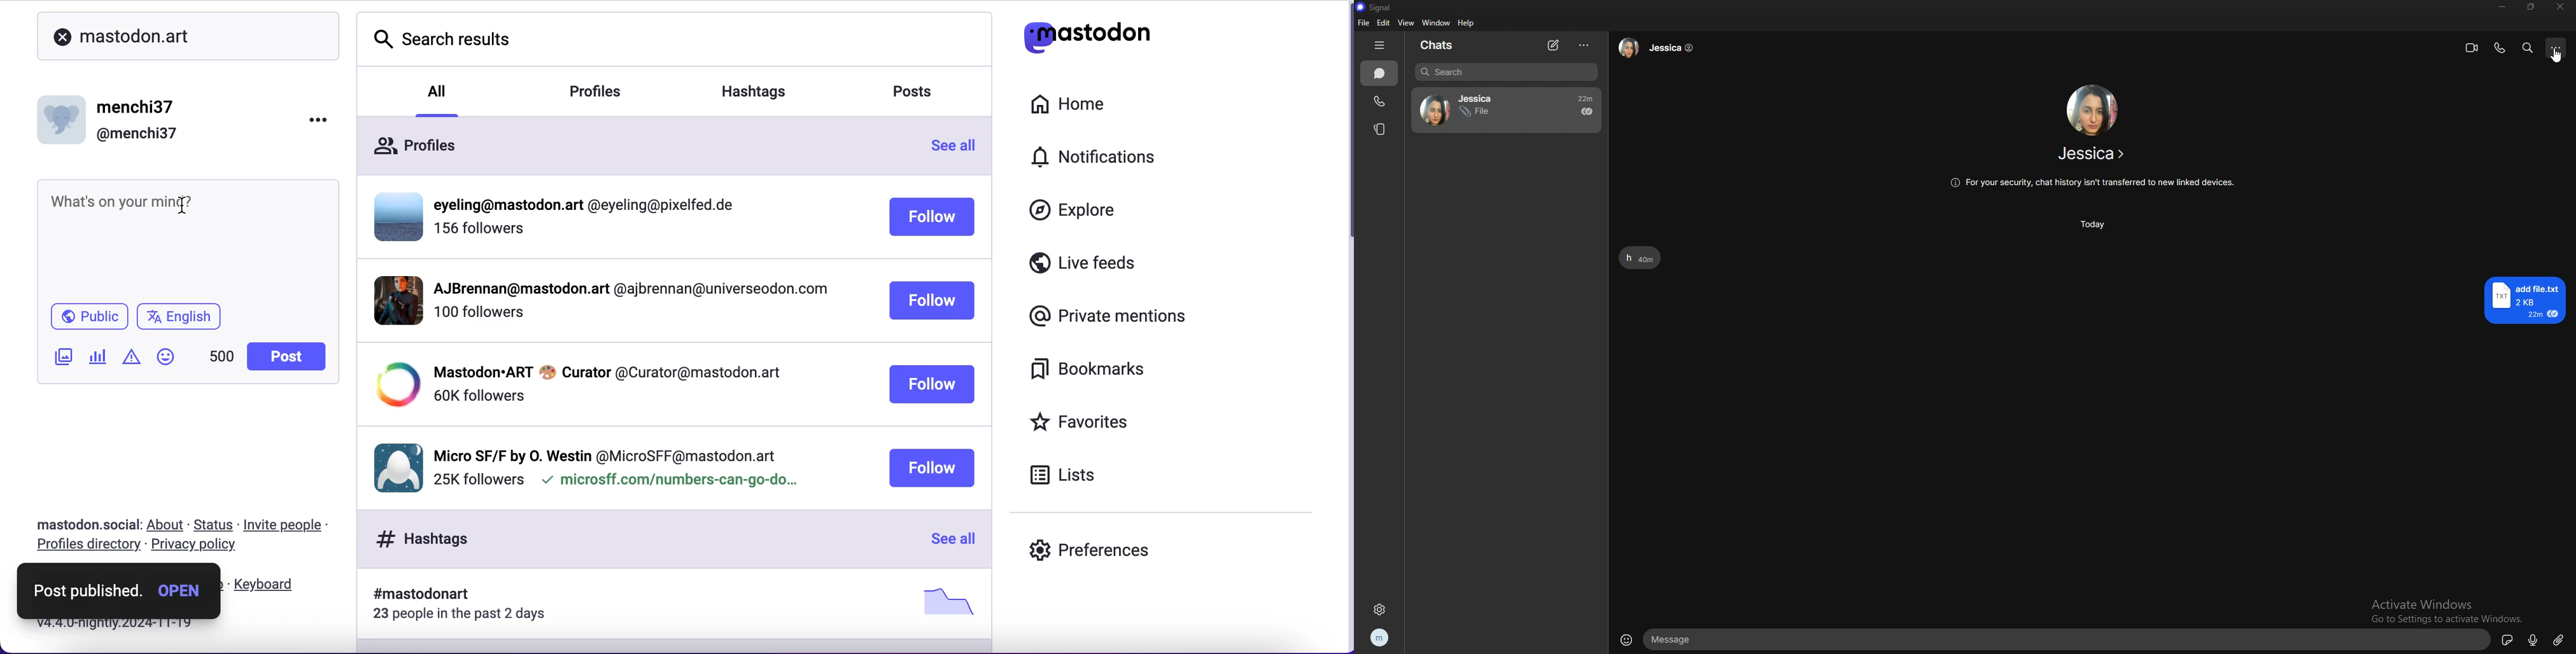 This screenshot has height=672, width=2576. Describe the element at coordinates (2500, 48) in the screenshot. I see `voice call` at that location.